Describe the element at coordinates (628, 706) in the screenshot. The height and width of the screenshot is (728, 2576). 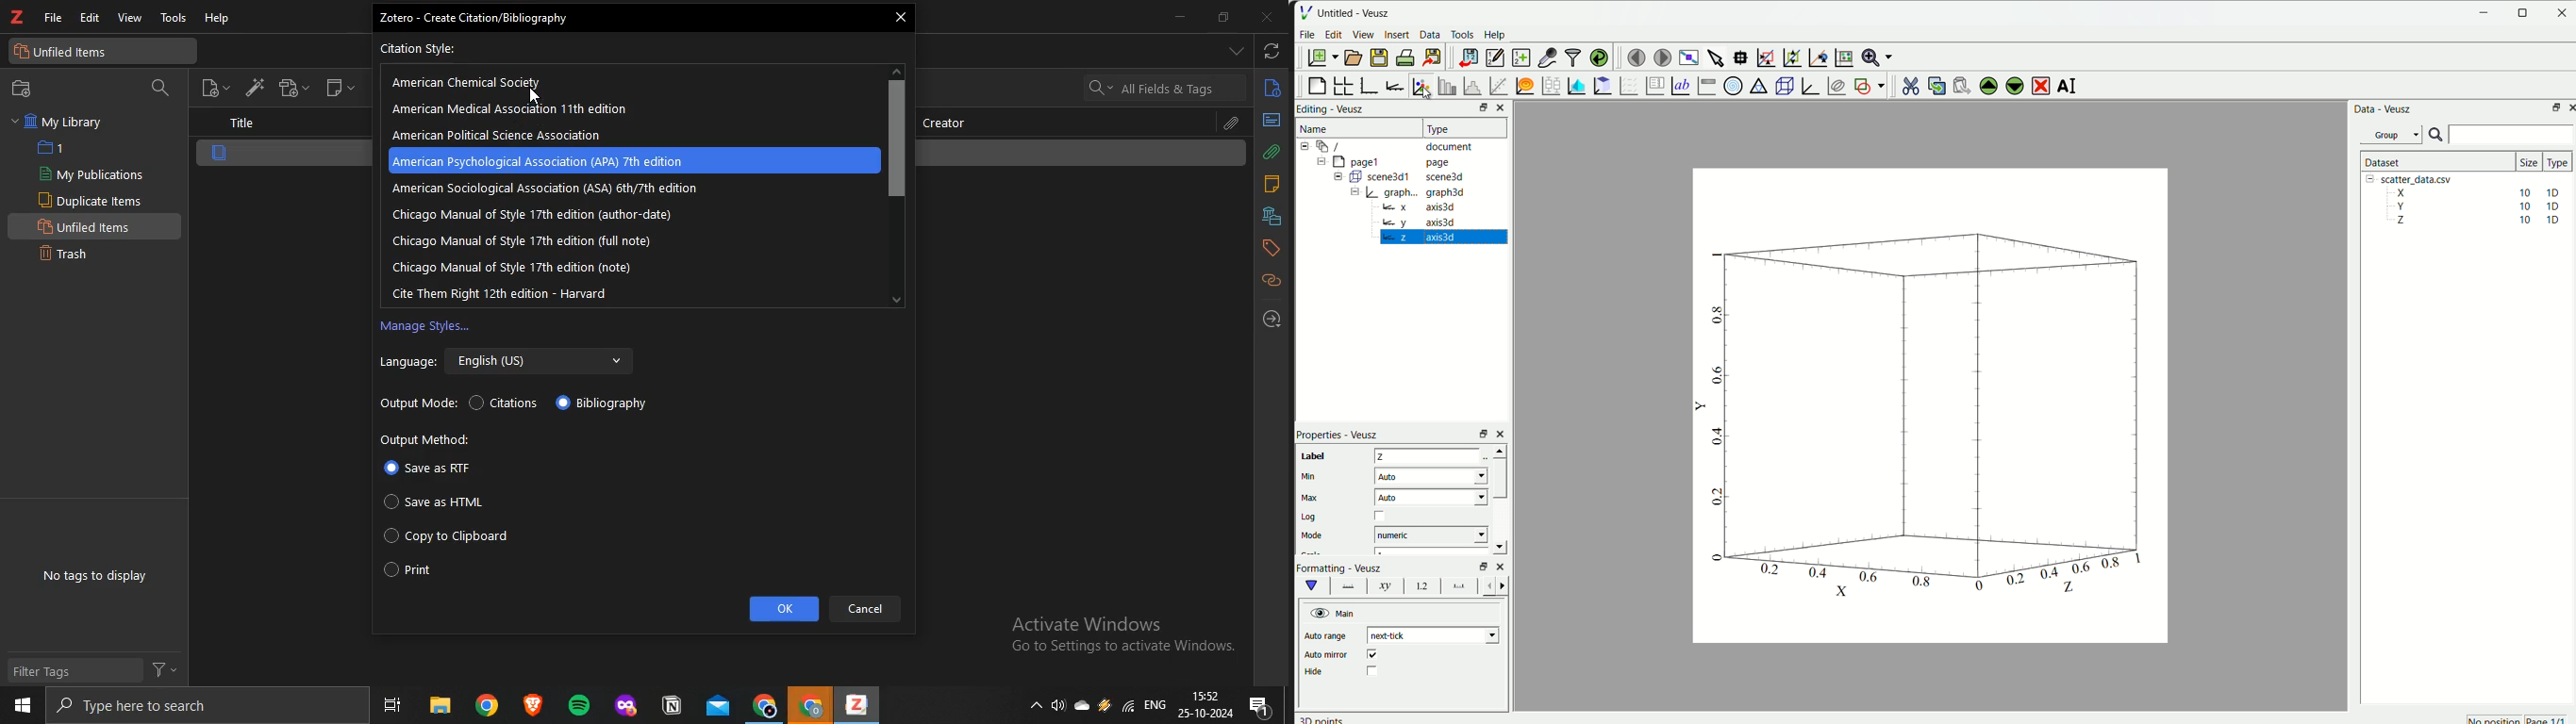
I see `application` at that location.